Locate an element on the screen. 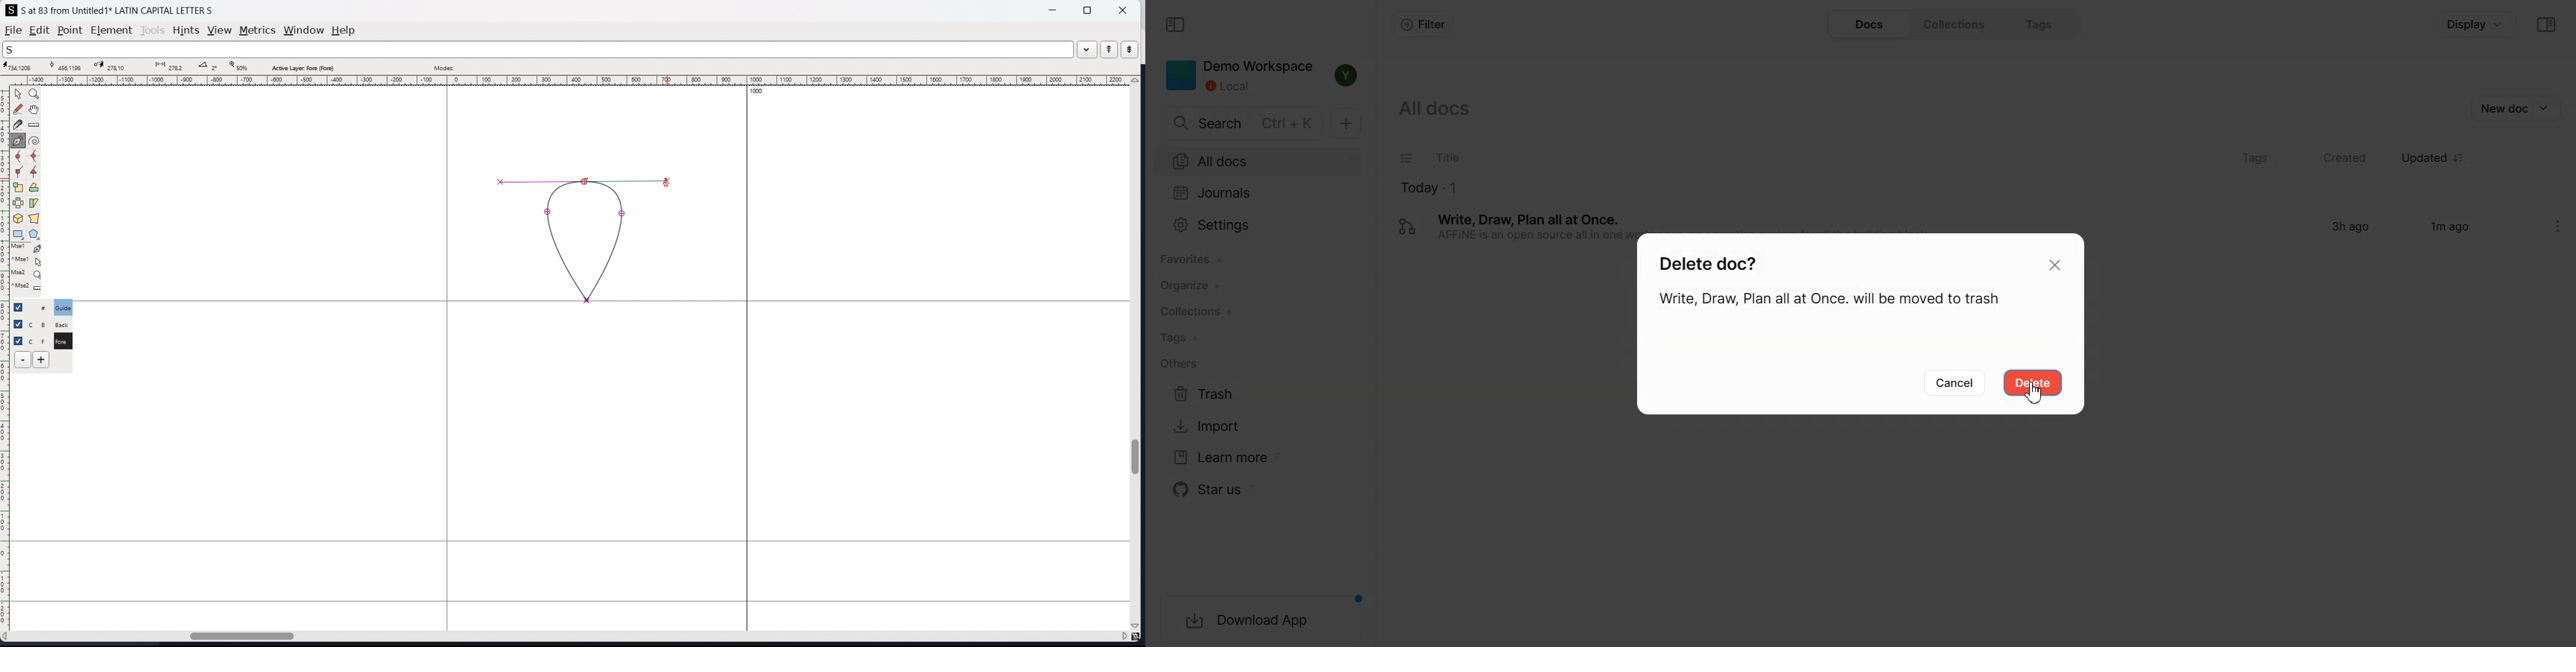 The image size is (2576, 672). Collapse sidebar is located at coordinates (1174, 25).